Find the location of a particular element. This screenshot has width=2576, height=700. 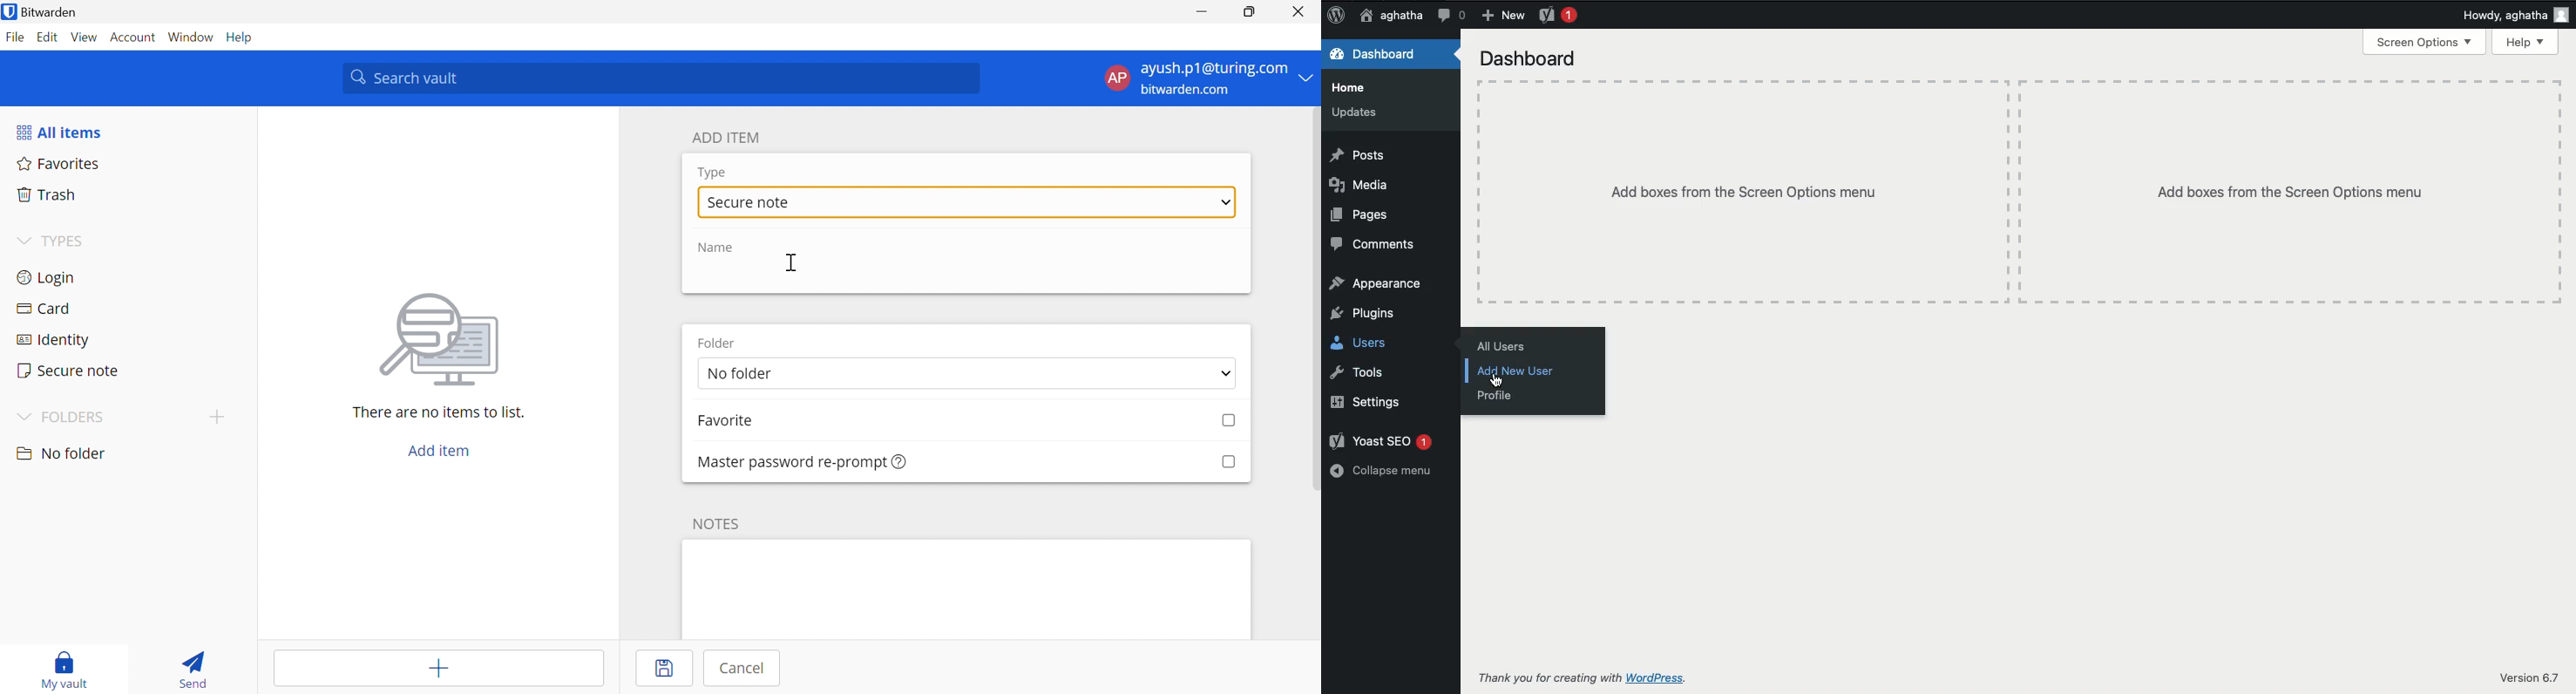

Folder is located at coordinates (721, 343).